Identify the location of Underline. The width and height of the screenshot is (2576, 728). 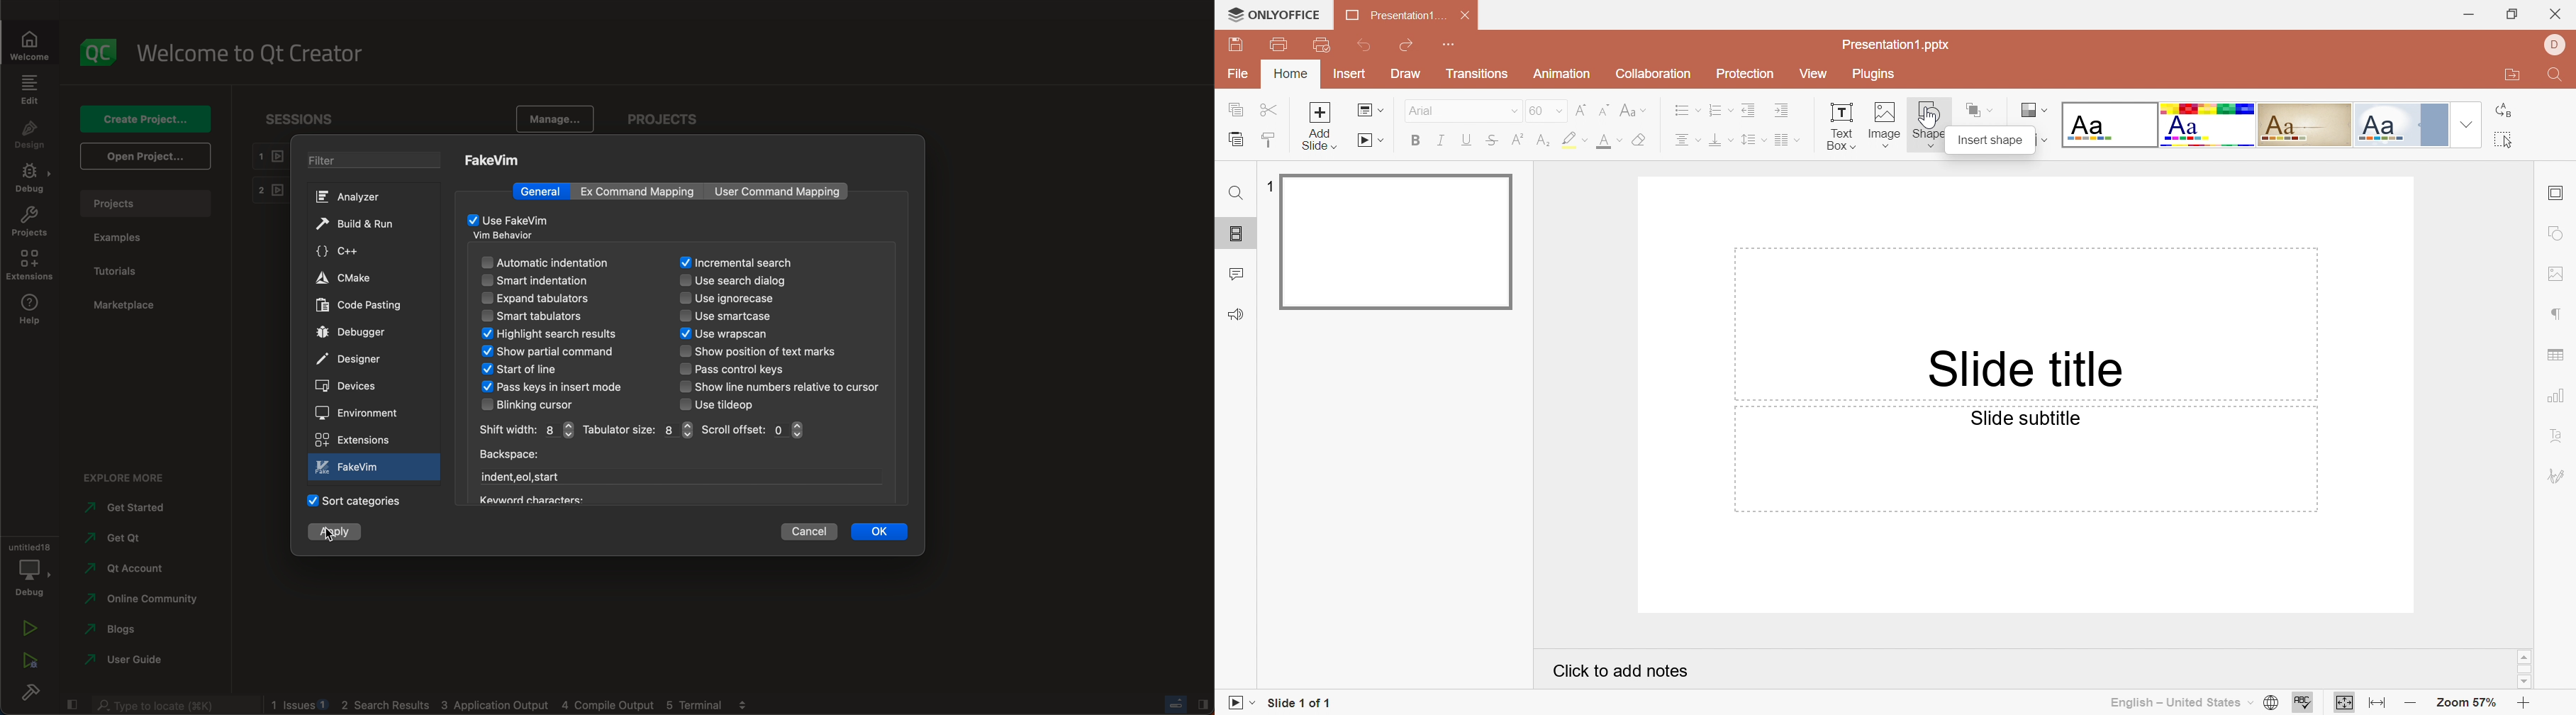
(1466, 141).